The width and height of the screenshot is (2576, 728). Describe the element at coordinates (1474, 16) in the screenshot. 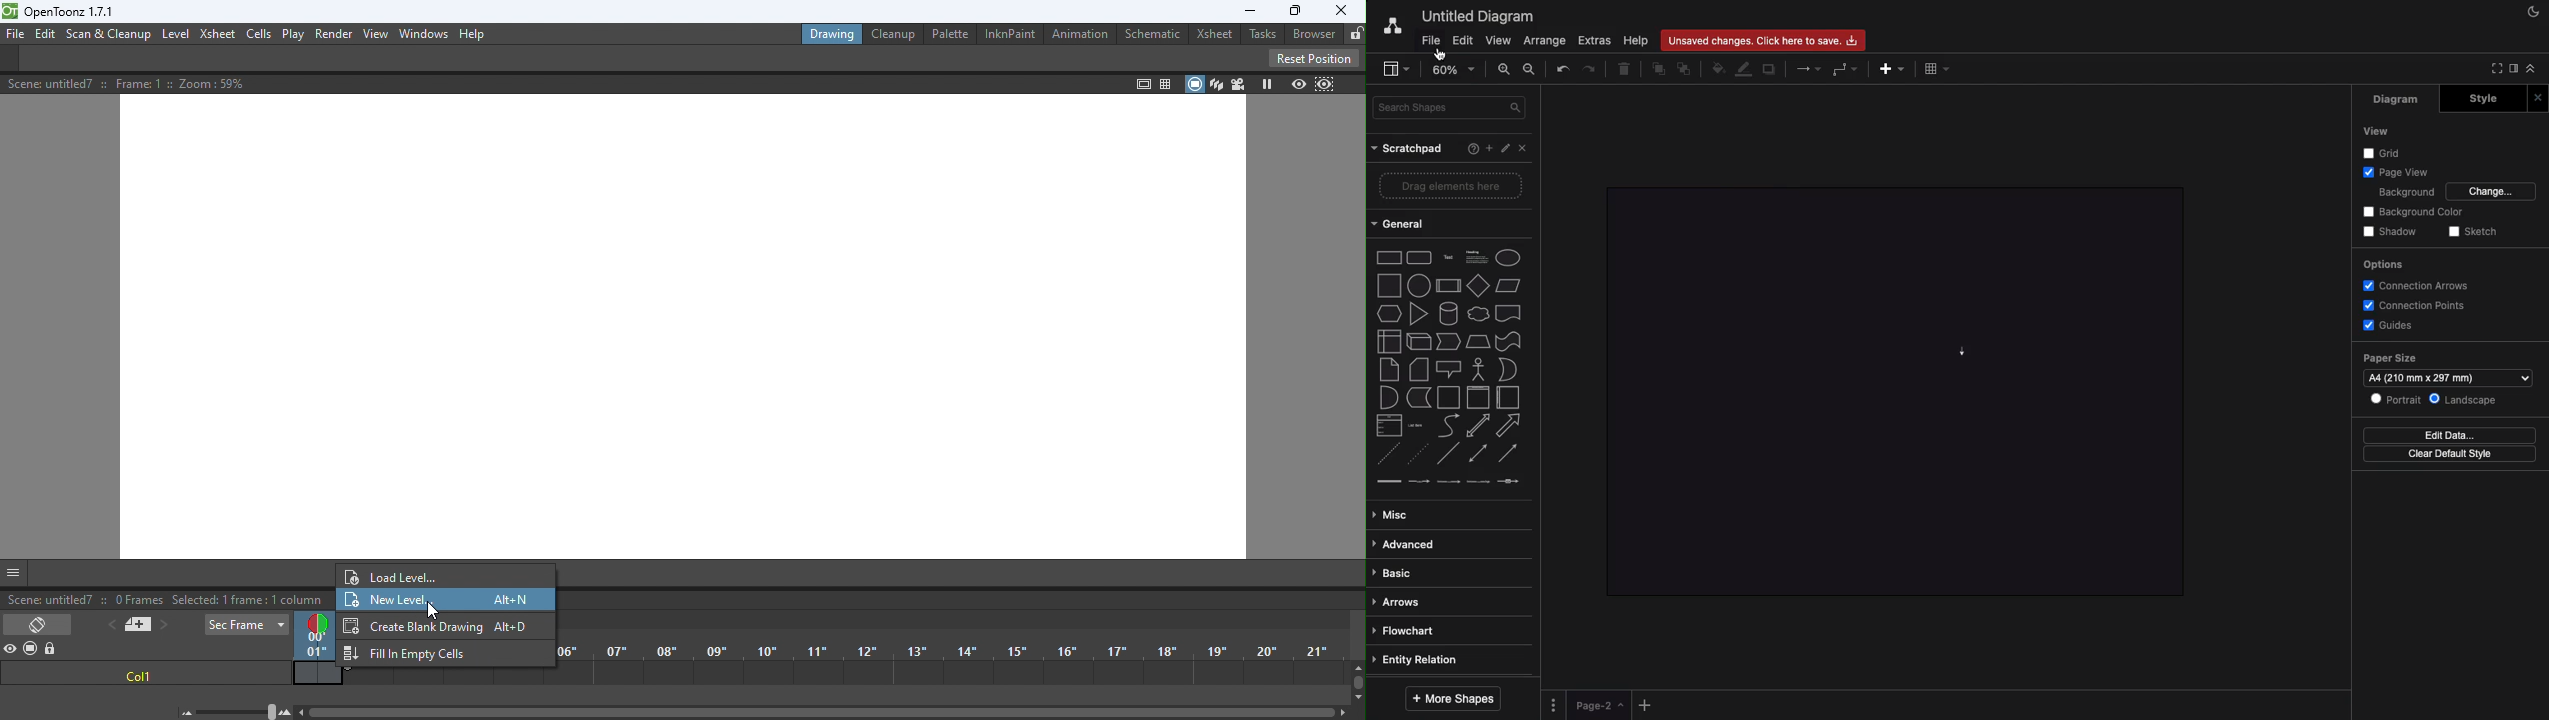

I see `Untitled Diagram` at that location.